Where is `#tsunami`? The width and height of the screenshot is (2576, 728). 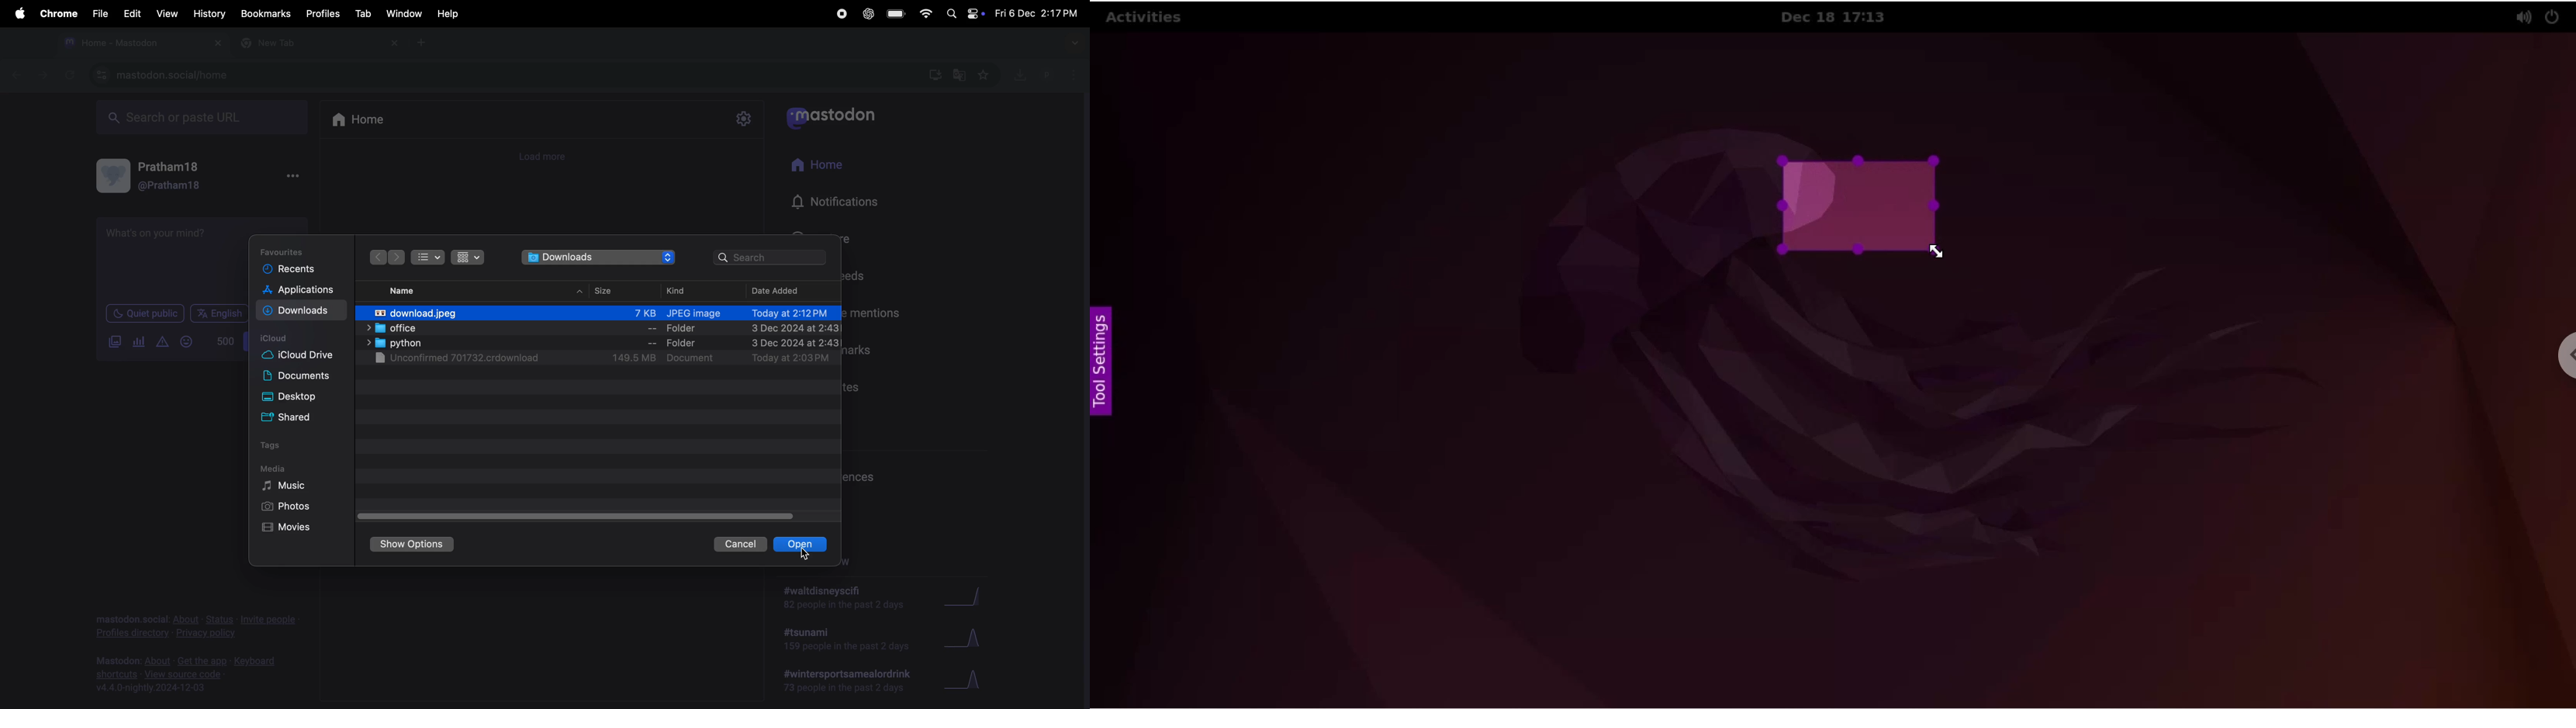 #tsunami is located at coordinates (844, 639).